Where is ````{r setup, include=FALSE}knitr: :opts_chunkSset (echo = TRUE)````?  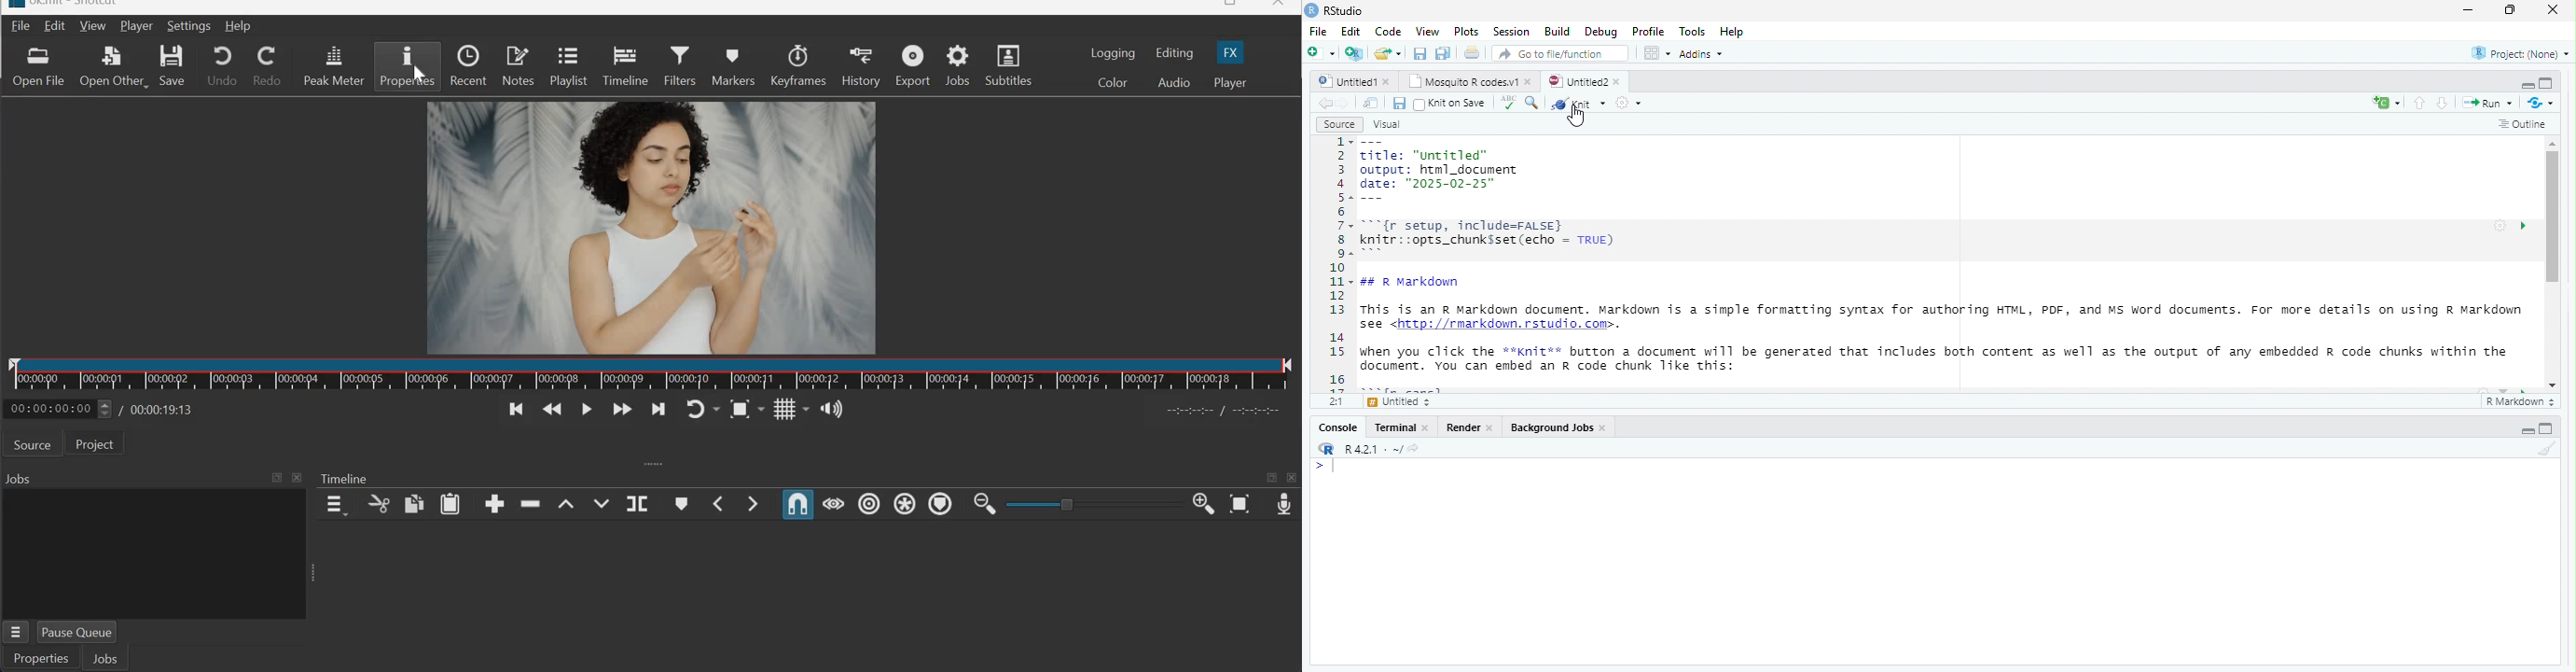 ```{r setup, include=FALSE}knitr: :opts_chunkSset (echo = TRUE)``` is located at coordinates (1492, 238).